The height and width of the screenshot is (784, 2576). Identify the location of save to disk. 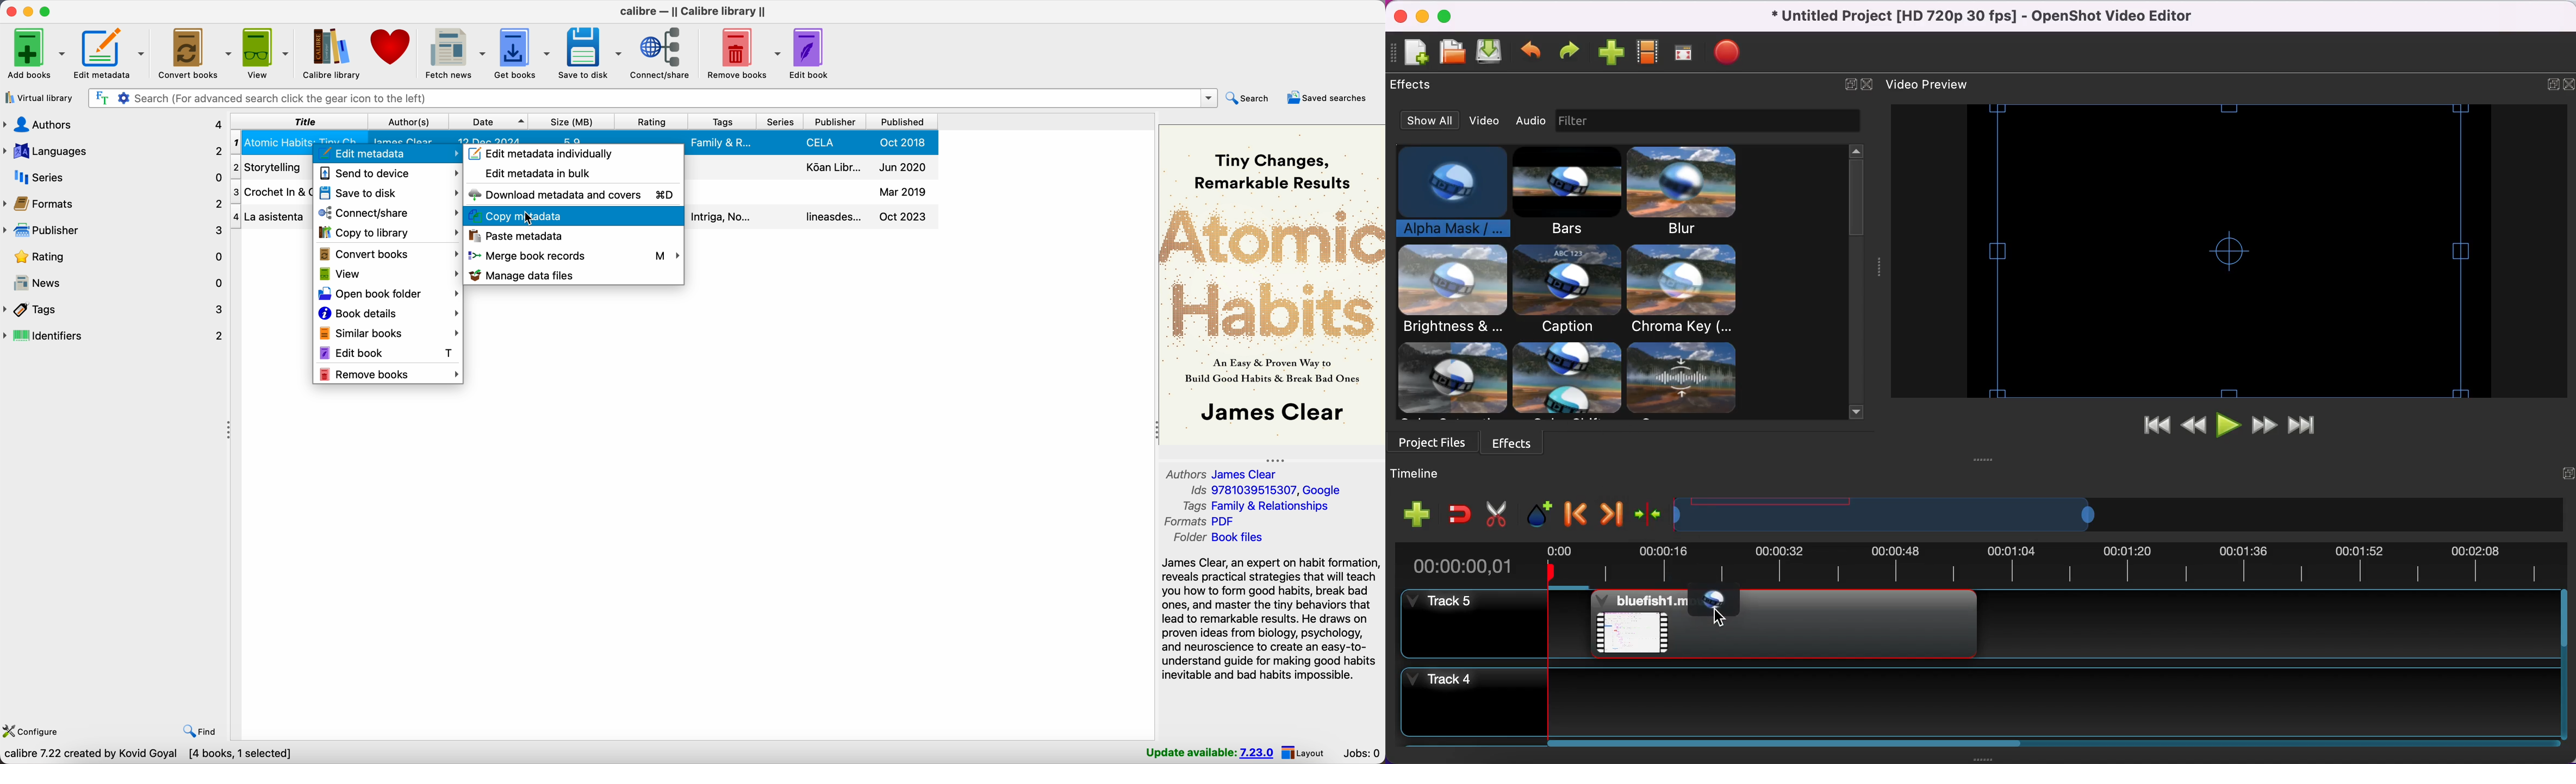
(390, 194).